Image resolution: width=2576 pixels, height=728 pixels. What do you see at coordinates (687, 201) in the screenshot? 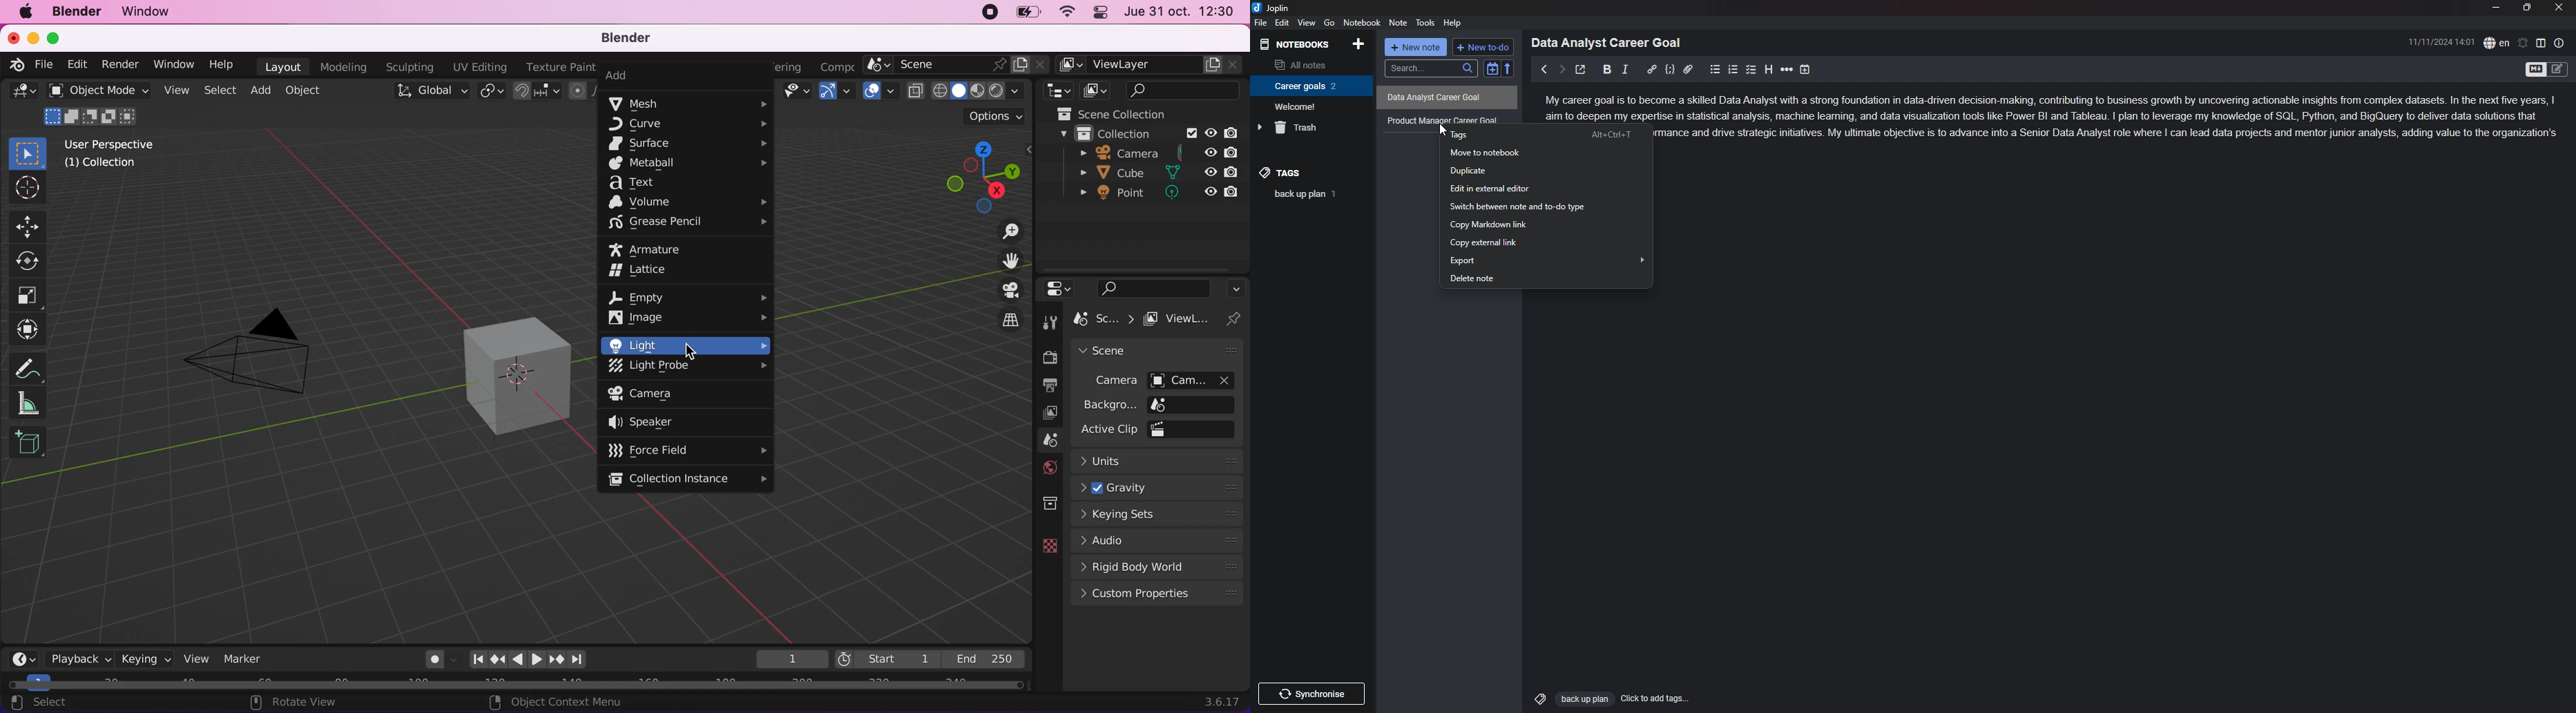
I see `volume` at bounding box center [687, 201].